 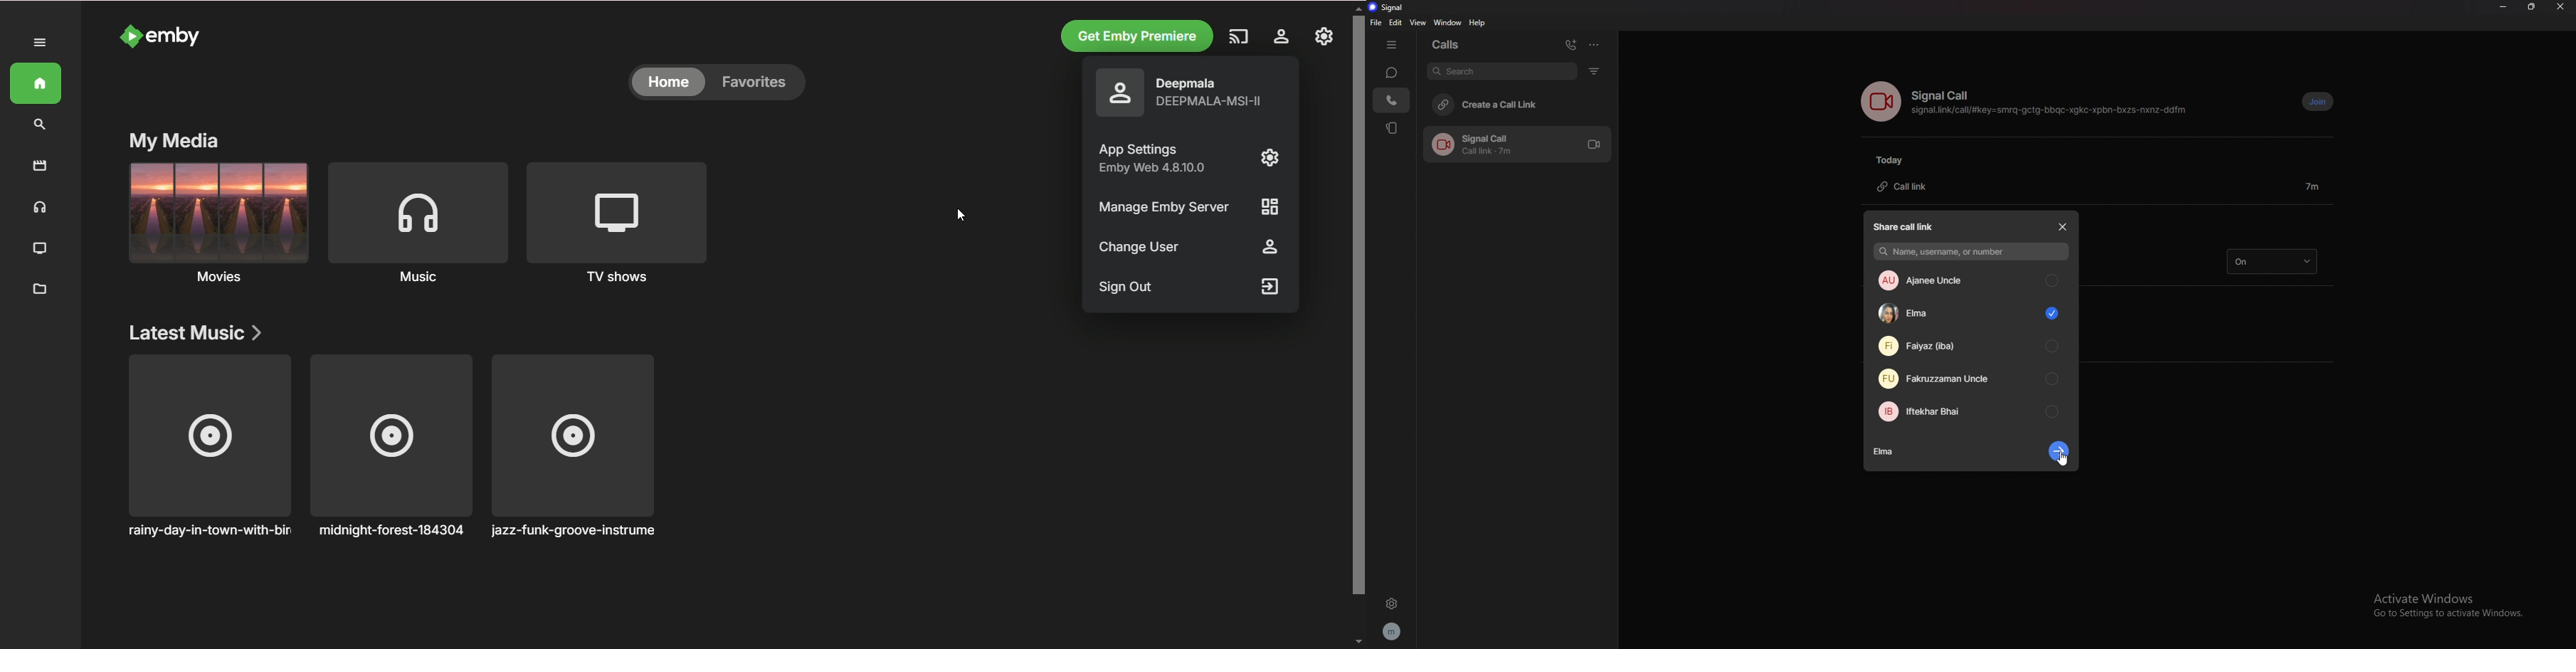 I want to click on movies, so click(x=40, y=167).